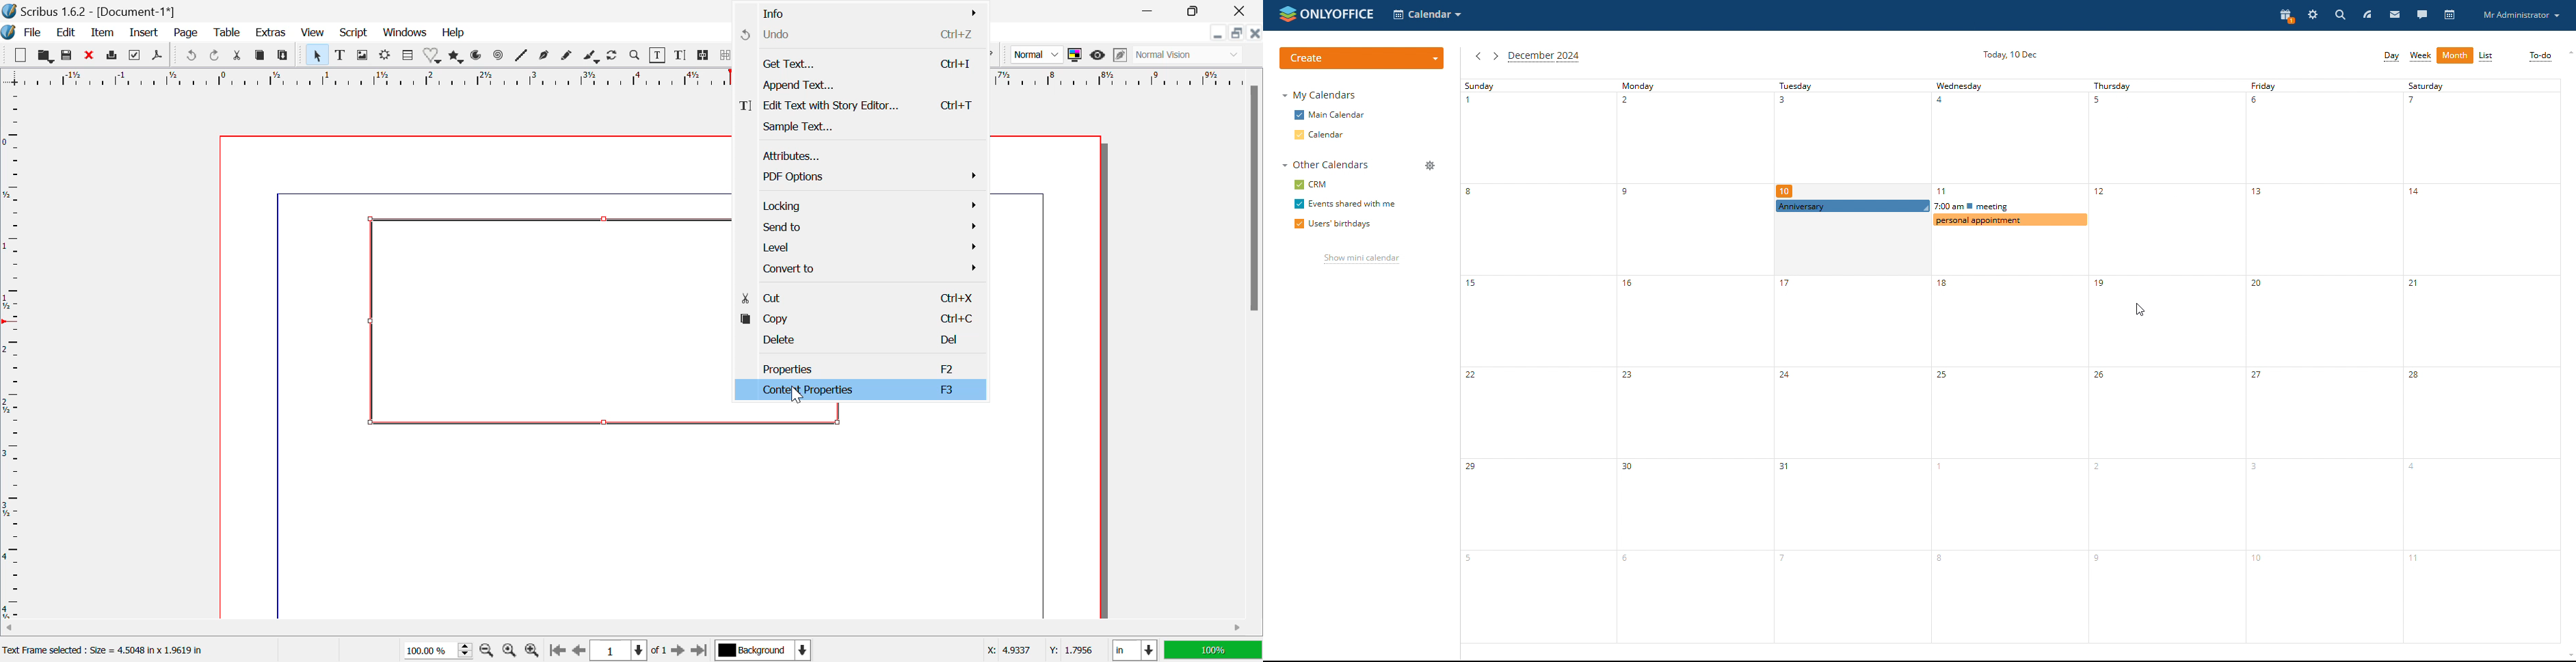  What do you see at coordinates (66, 55) in the screenshot?
I see `Save` at bounding box center [66, 55].